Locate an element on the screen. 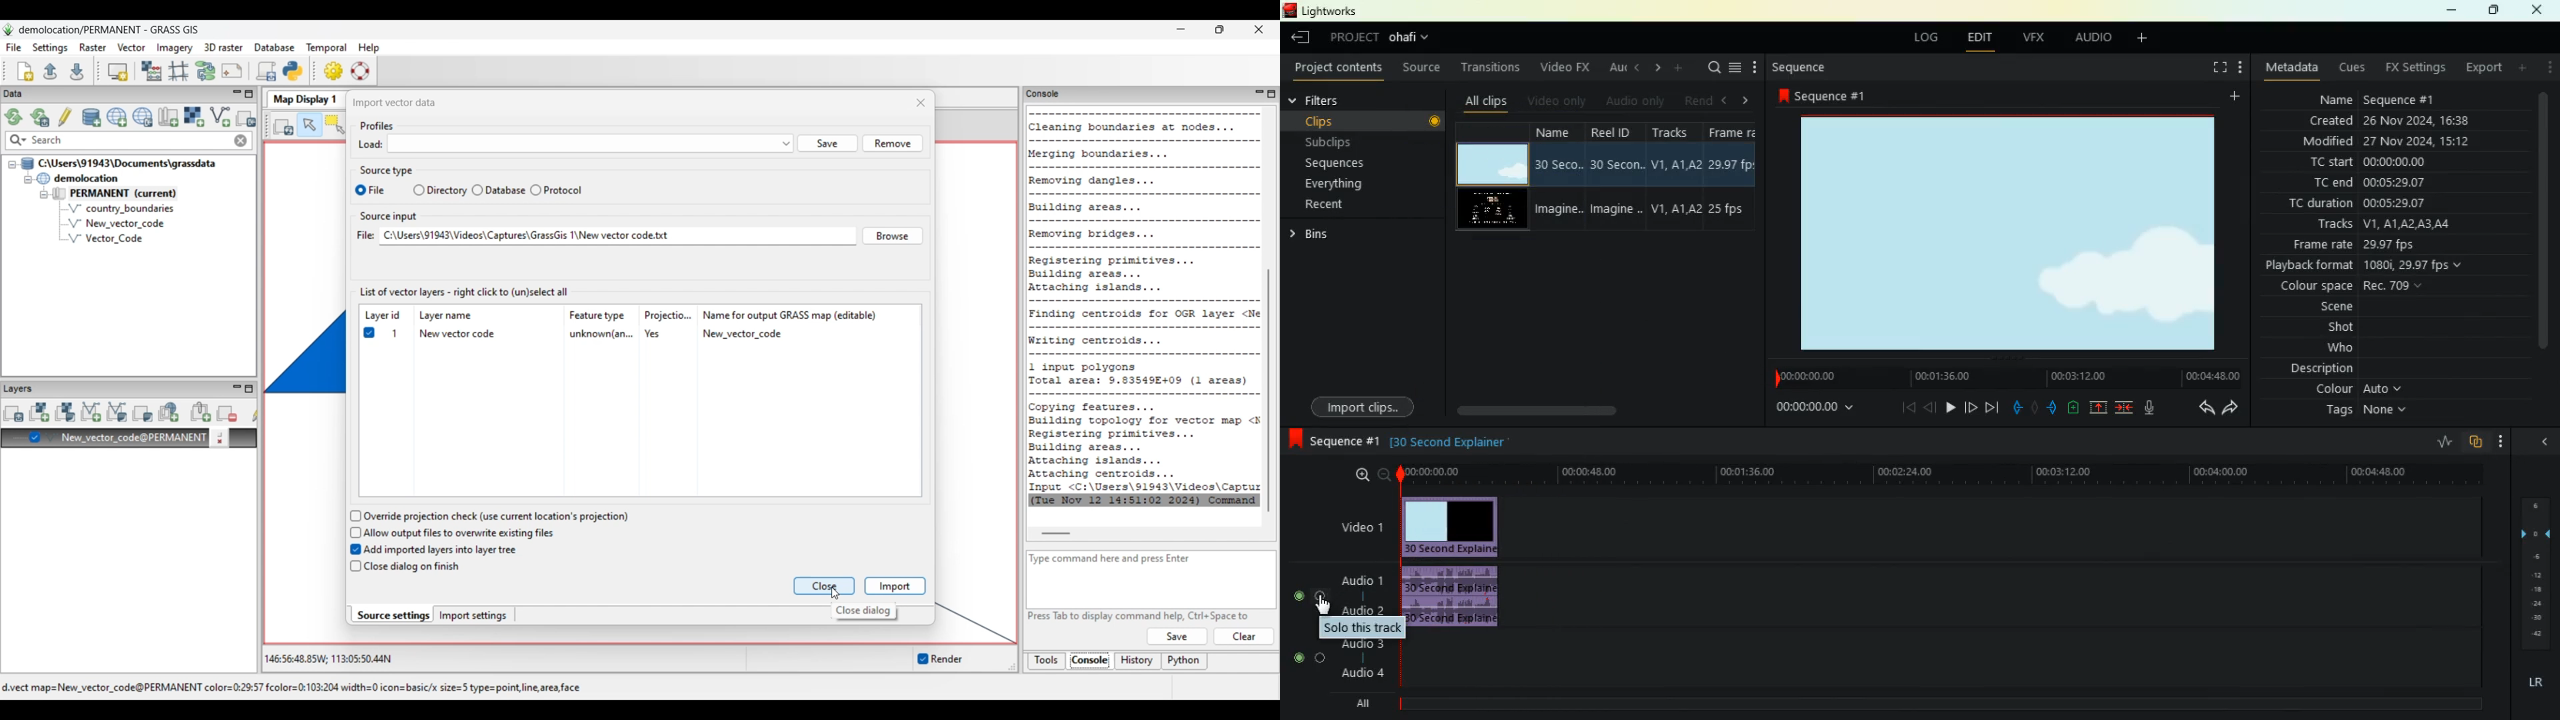 The width and height of the screenshot is (2576, 728). audio 3 is located at coordinates (1358, 644).